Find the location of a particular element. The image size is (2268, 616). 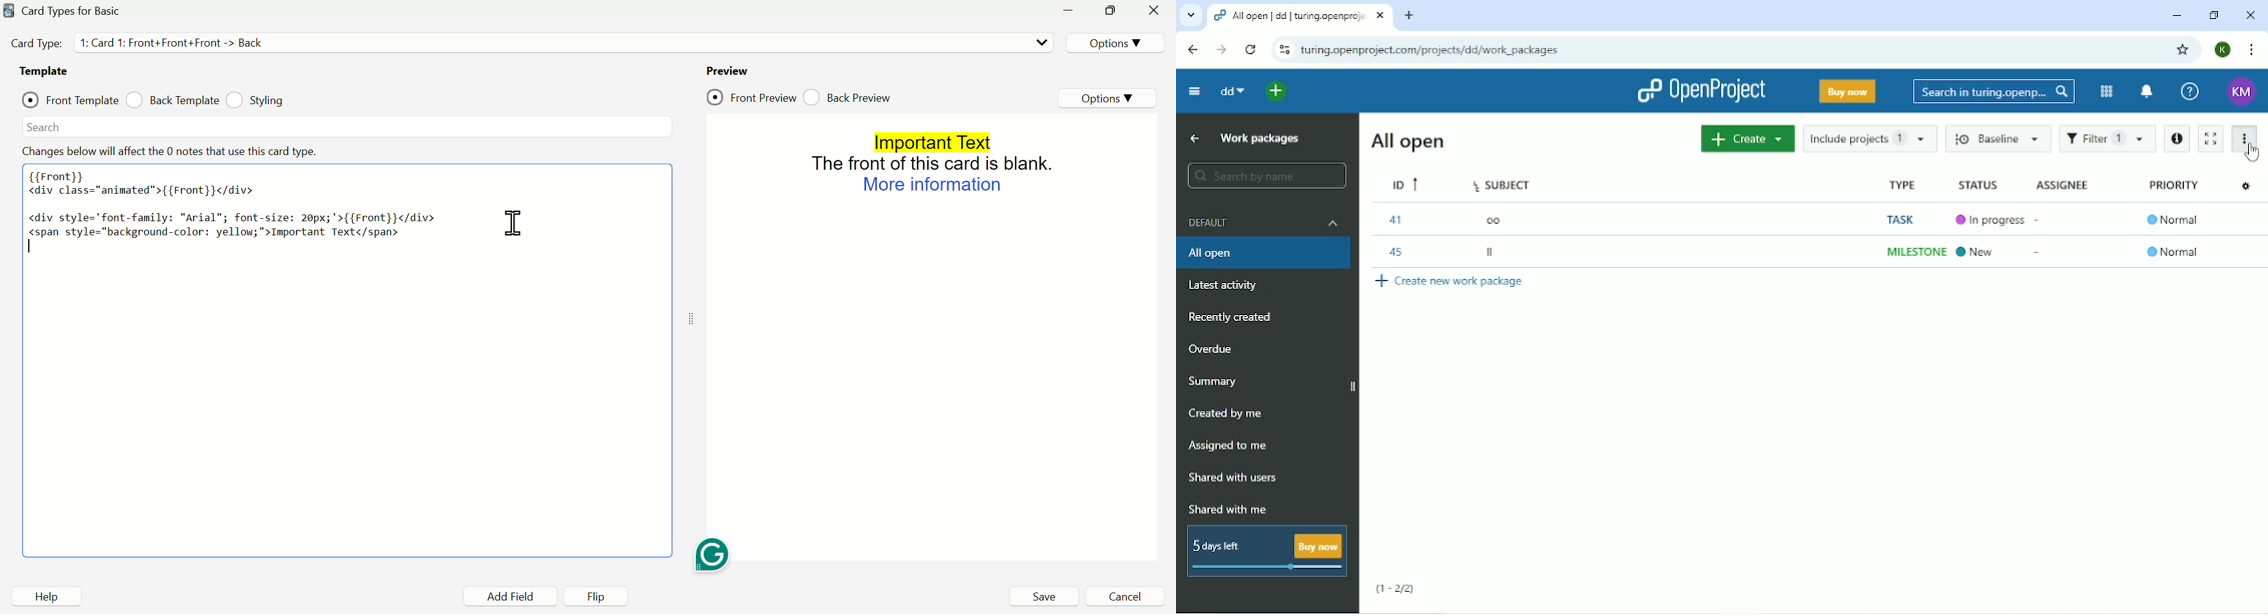

The Front of this card is blank is located at coordinates (933, 164).